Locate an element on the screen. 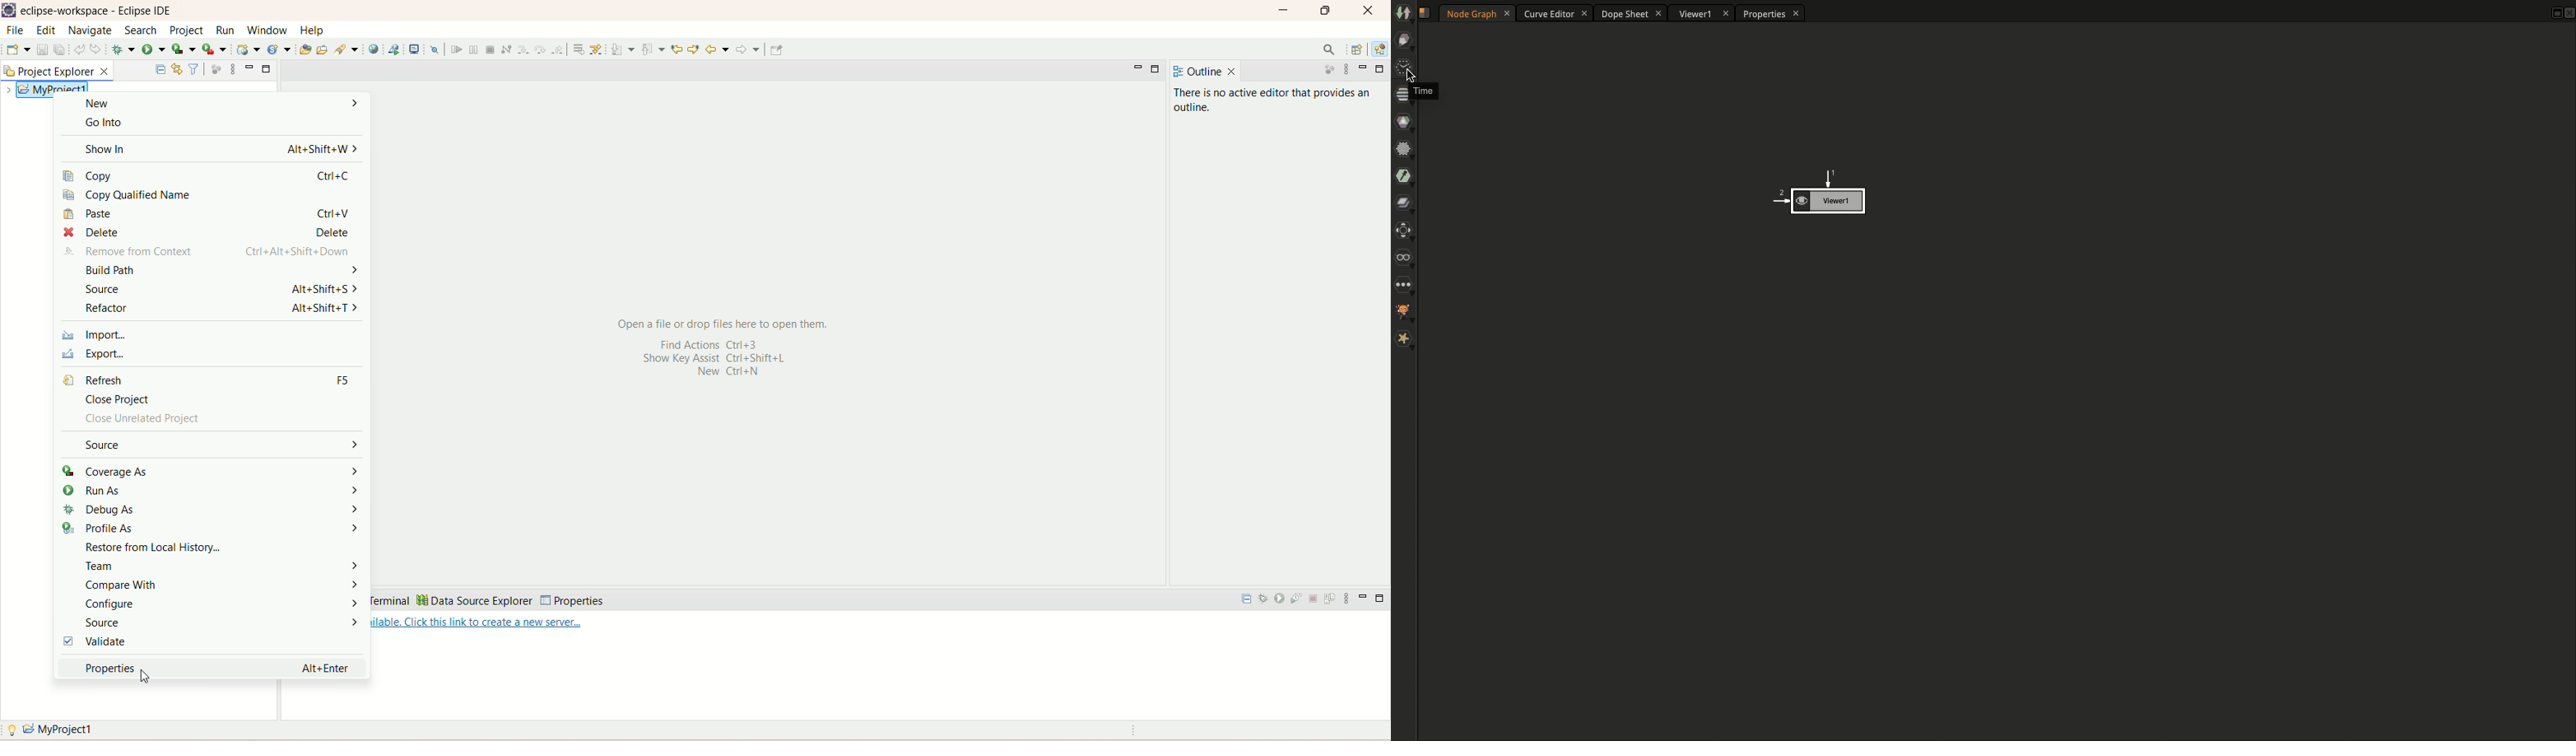  java EE is located at coordinates (1381, 49).